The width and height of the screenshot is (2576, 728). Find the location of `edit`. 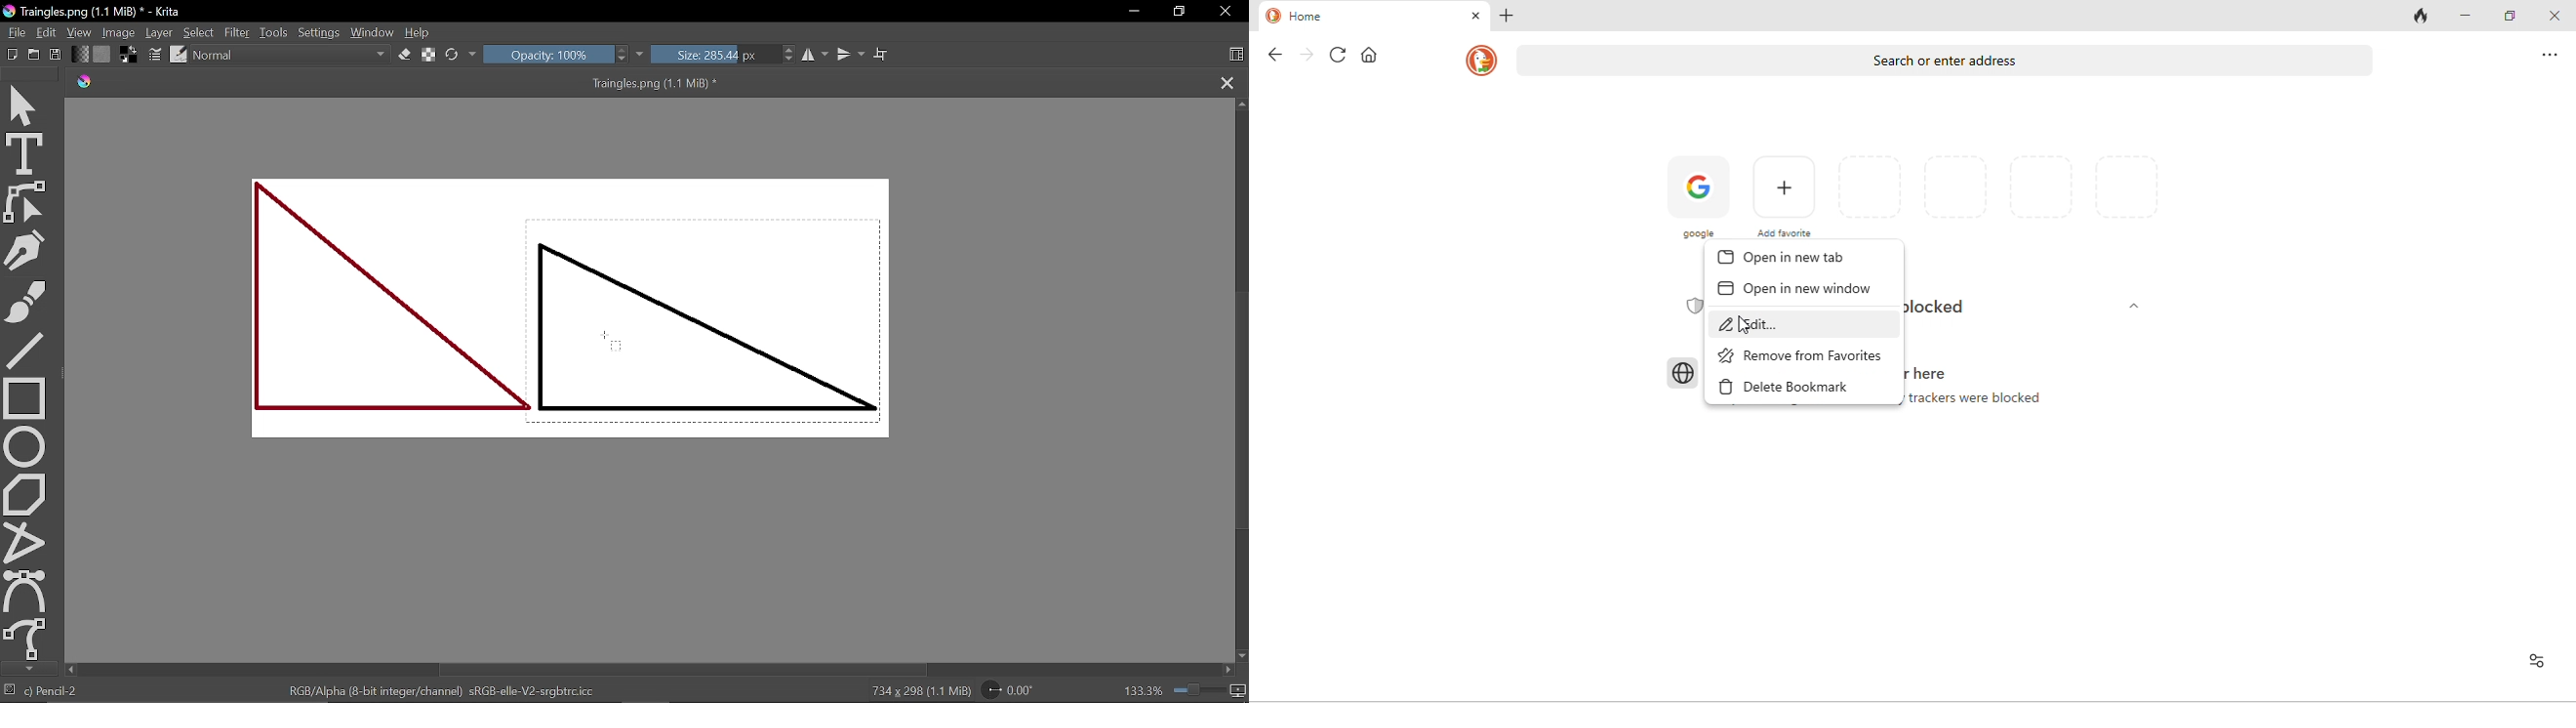

edit is located at coordinates (1807, 322).